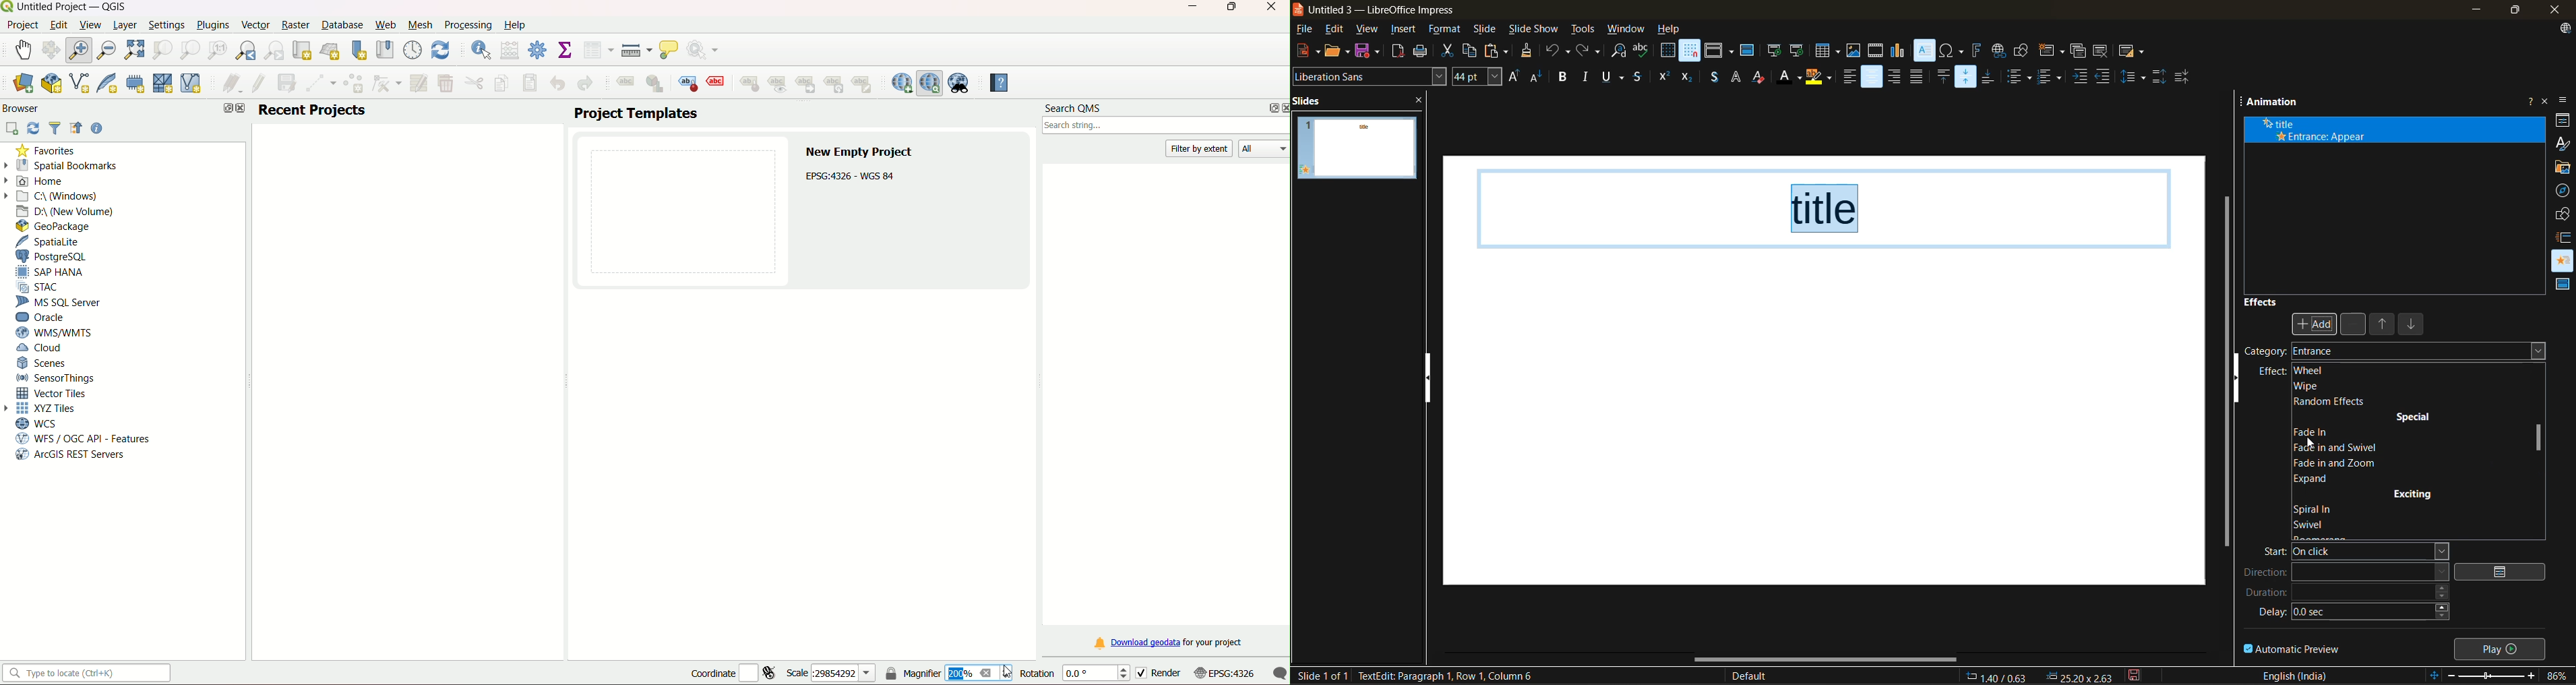  What do you see at coordinates (2053, 76) in the screenshot?
I see `toggle ordered list` at bounding box center [2053, 76].